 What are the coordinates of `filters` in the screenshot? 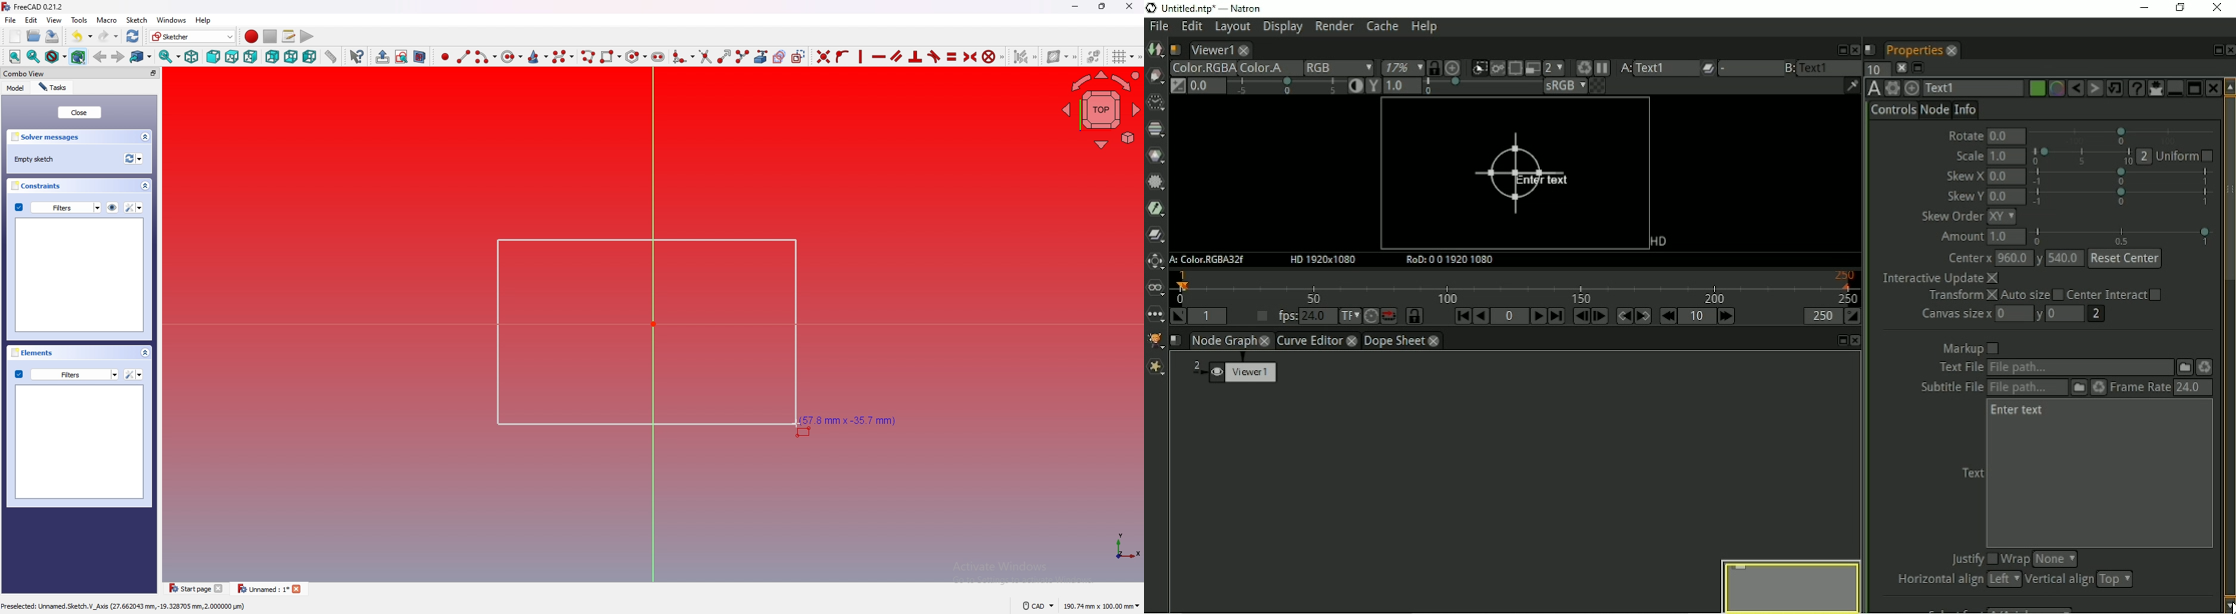 It's located at (66, 374).